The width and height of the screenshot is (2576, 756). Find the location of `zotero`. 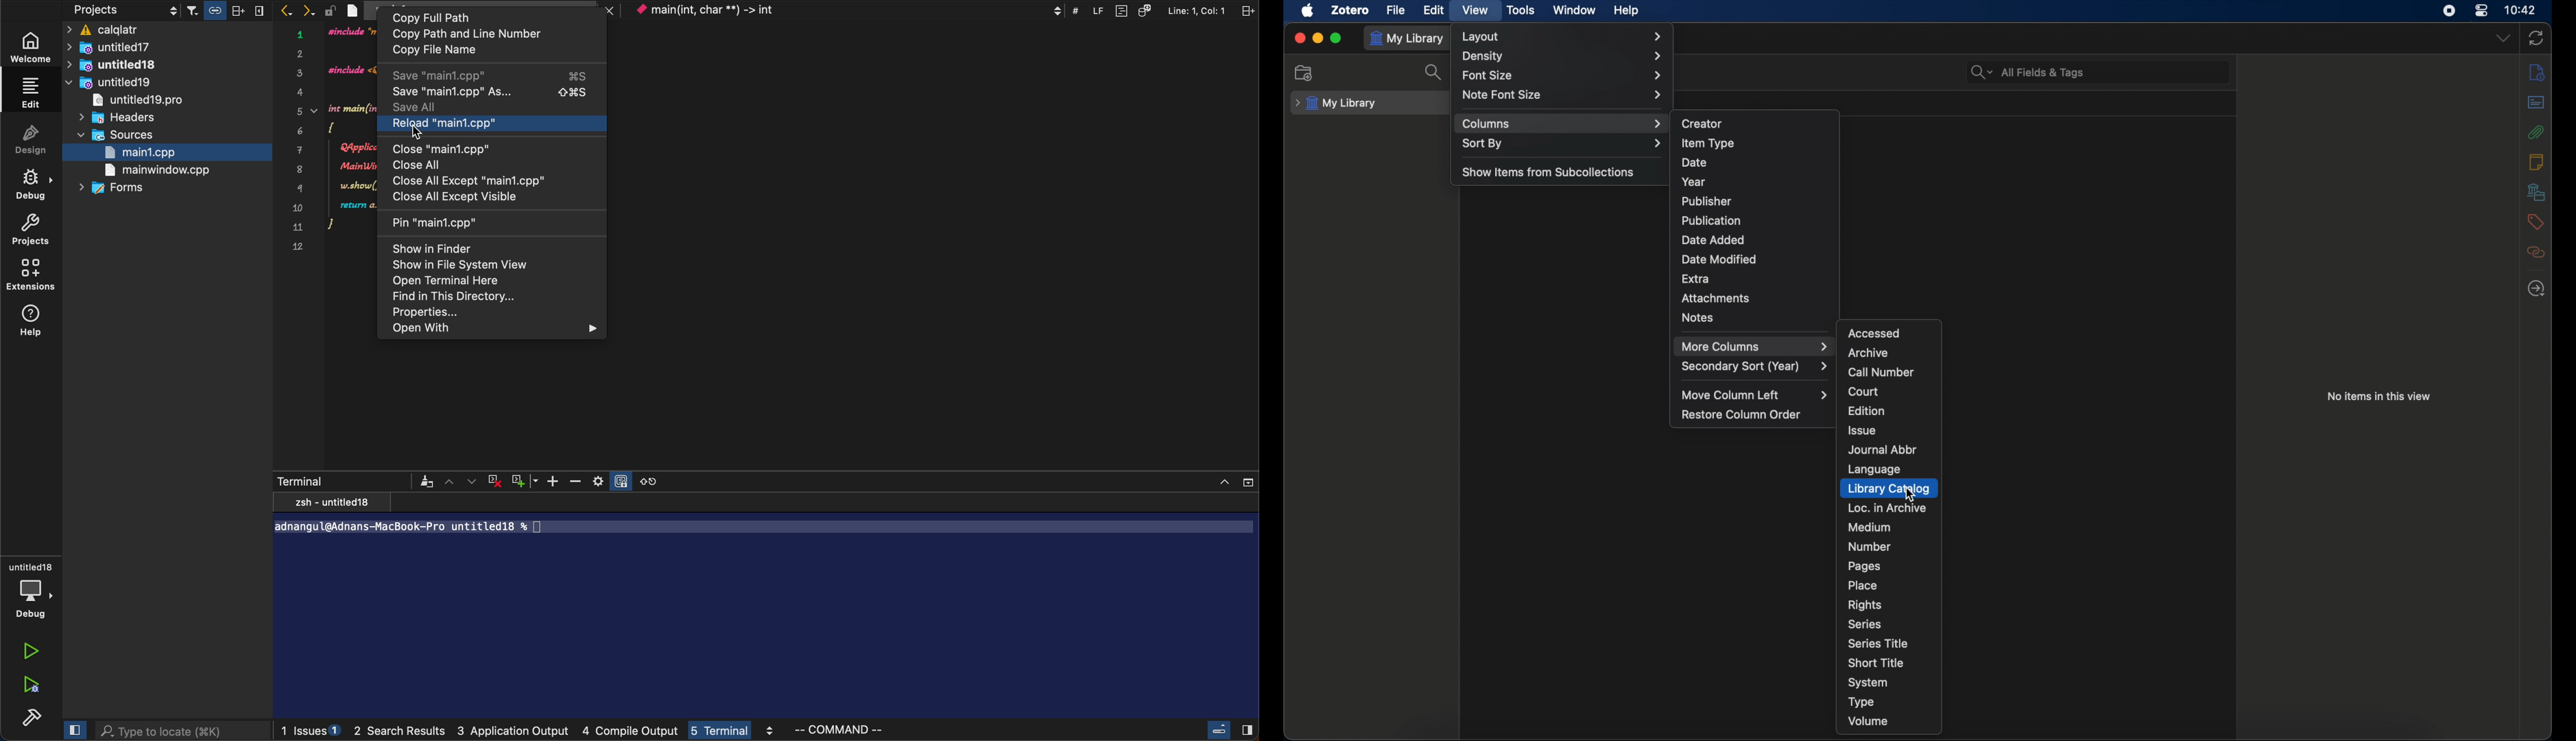

zotero is located at coordinates (1349, 10).